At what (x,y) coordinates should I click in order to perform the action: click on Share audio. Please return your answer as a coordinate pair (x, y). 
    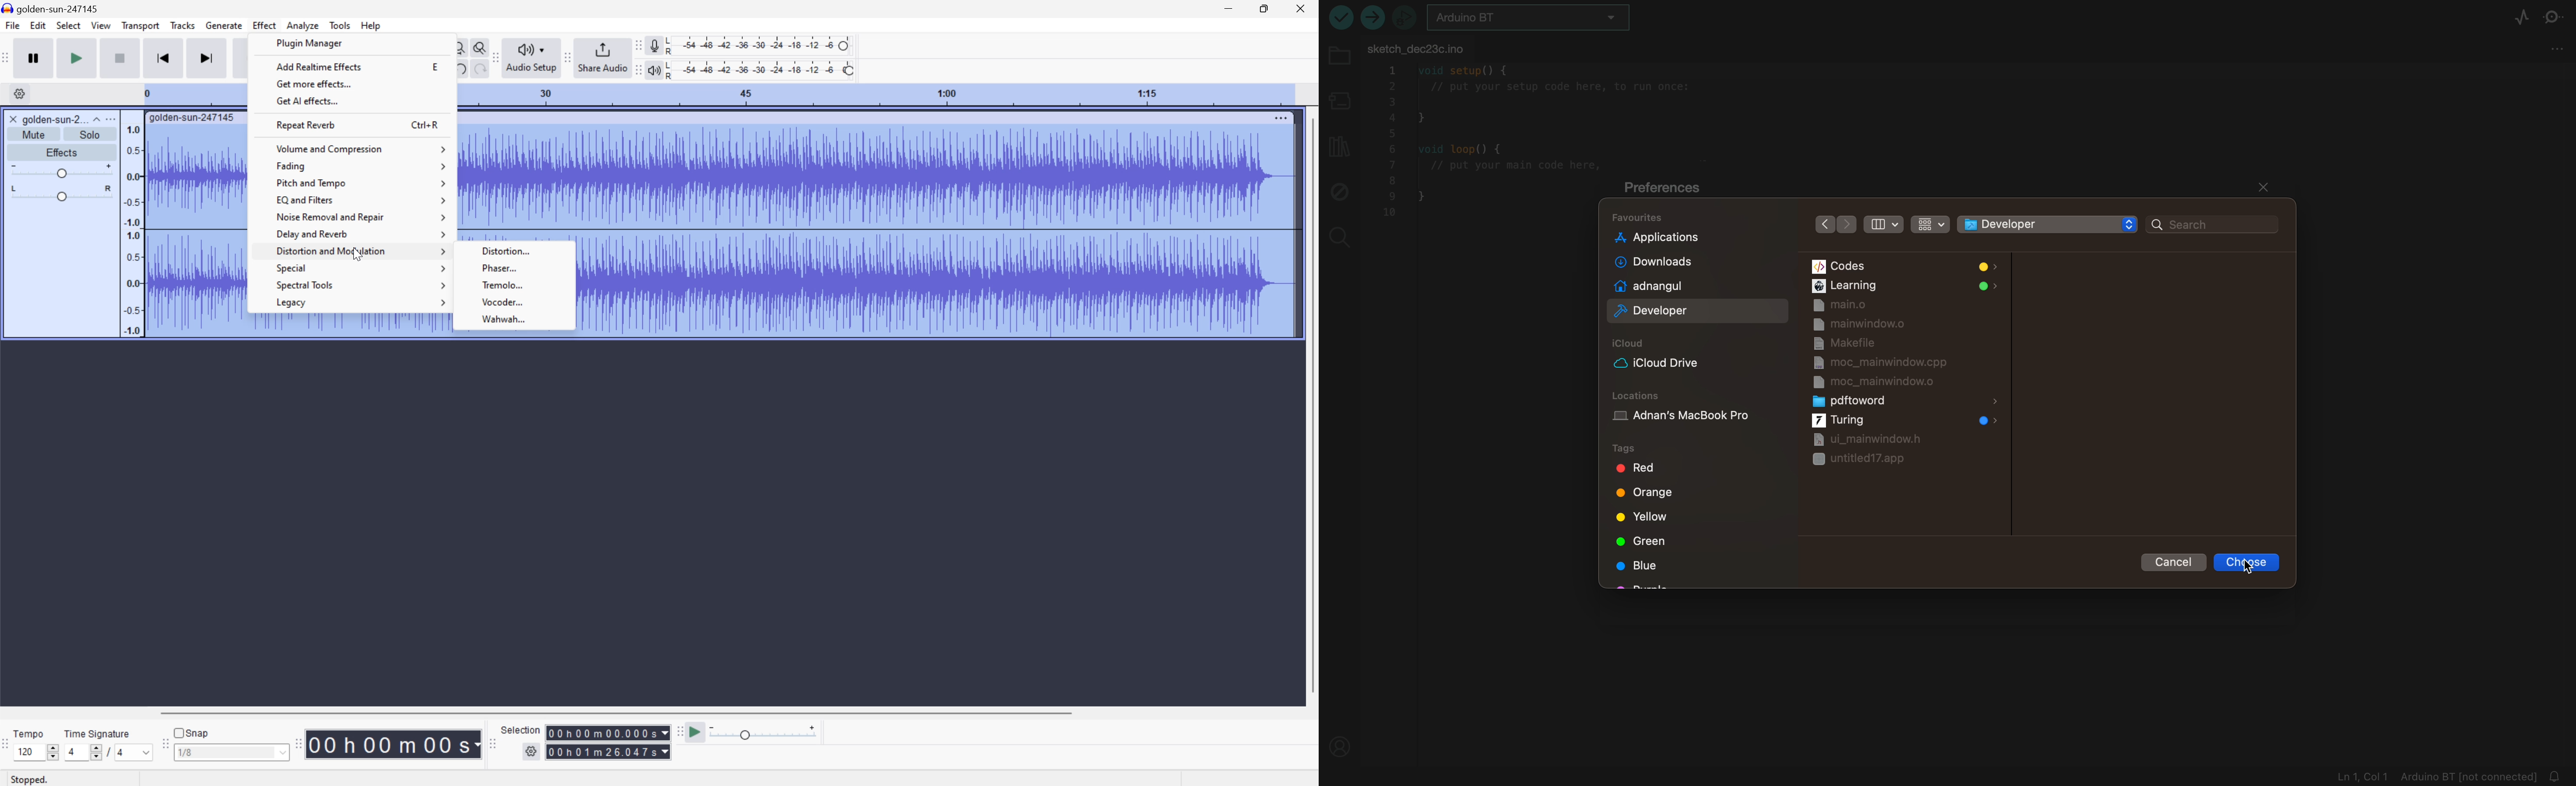
    Looking at the image, I should click on (602, 59).